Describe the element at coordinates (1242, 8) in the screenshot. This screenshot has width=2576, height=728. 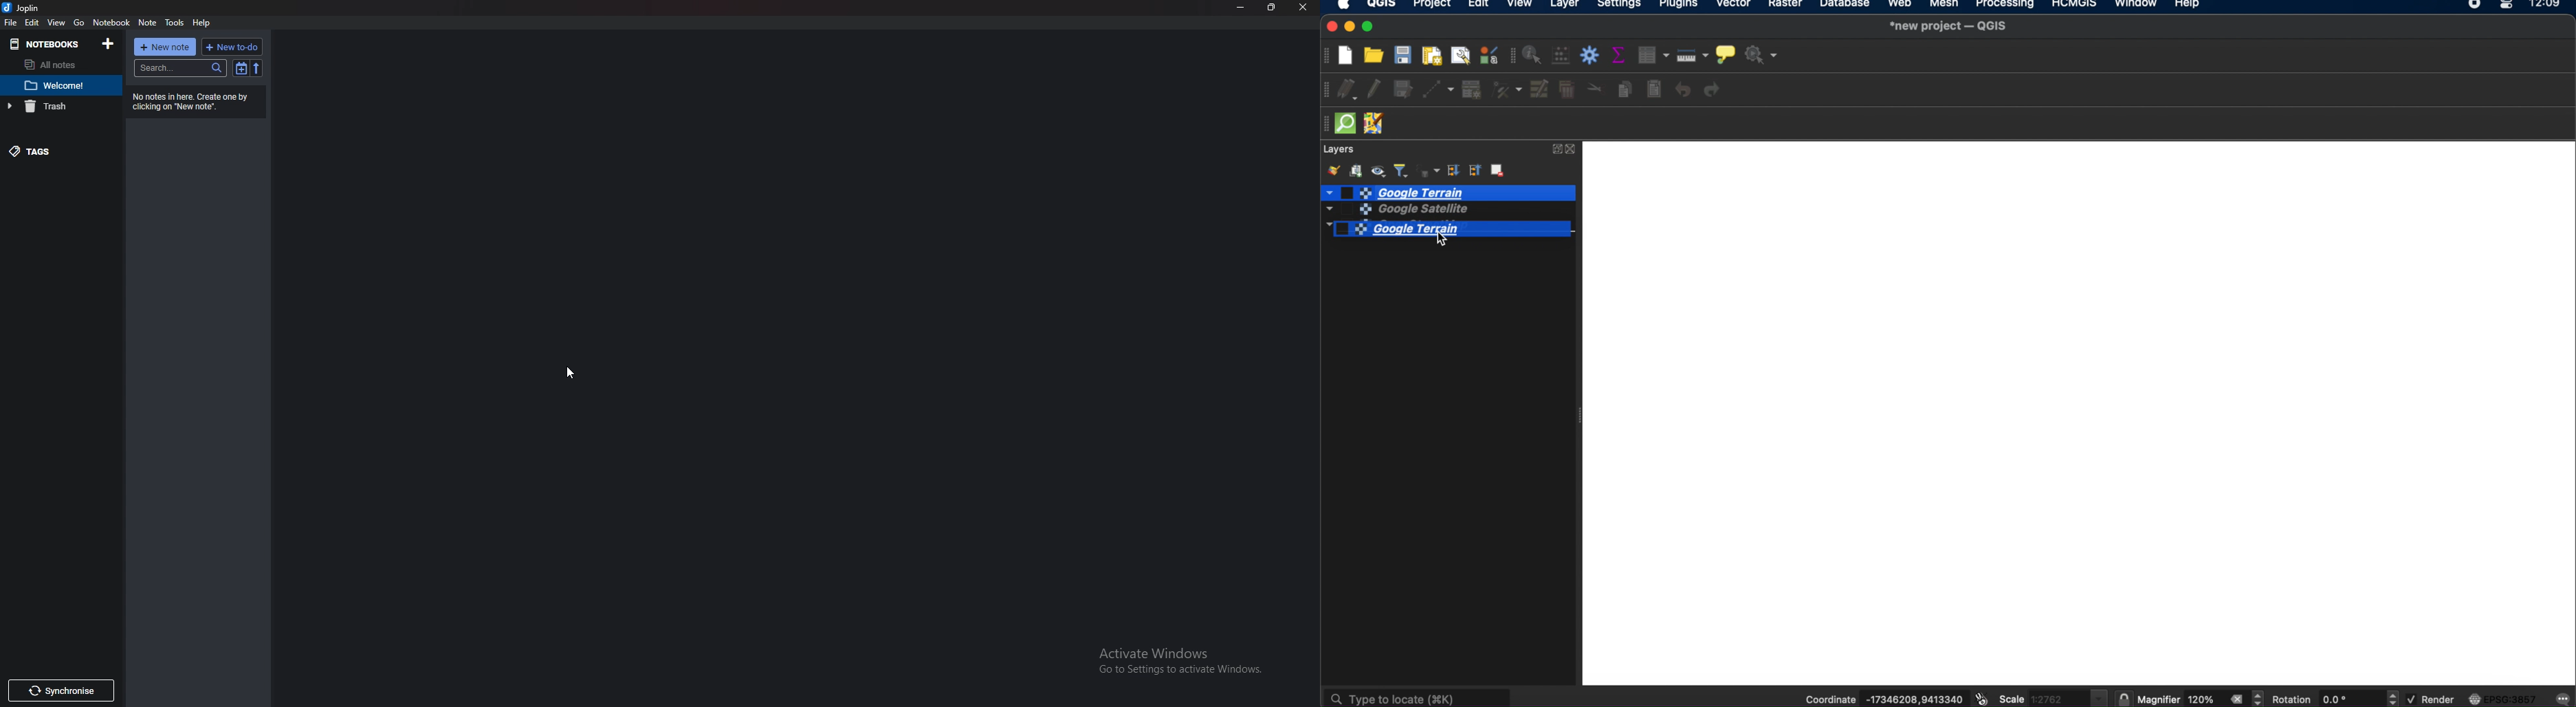
I see `Minimize` at that location.